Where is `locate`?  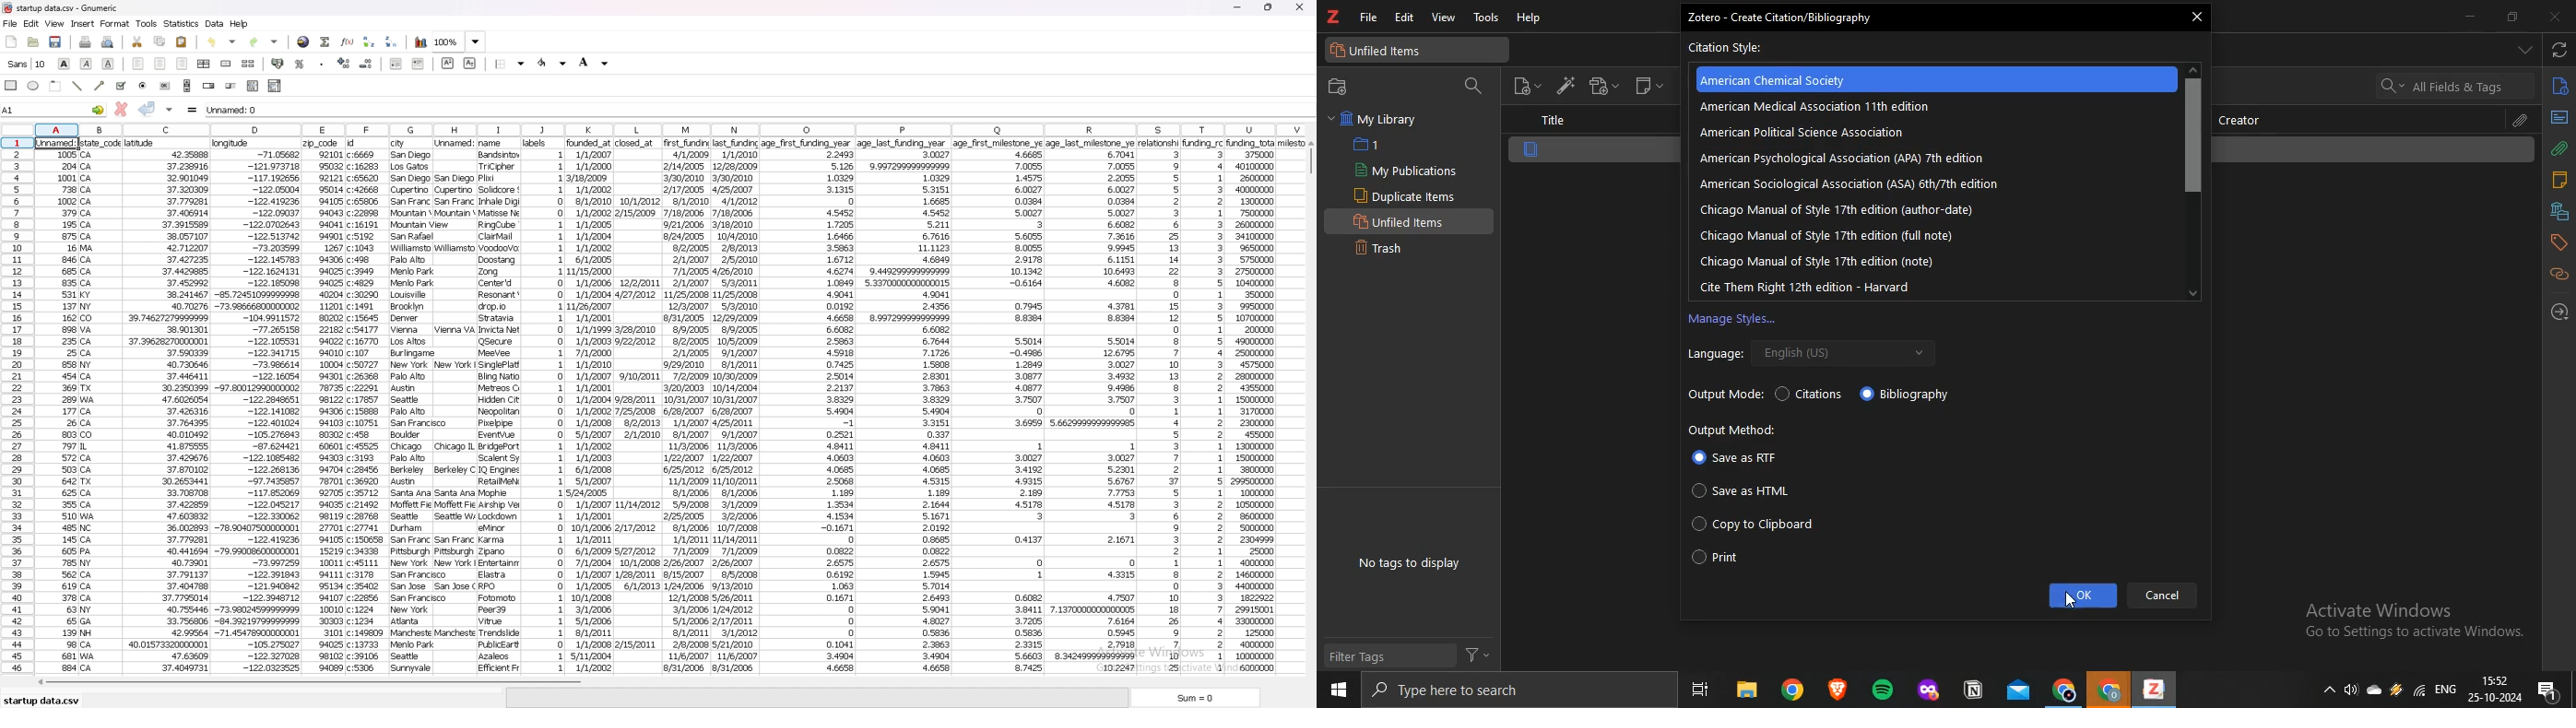 locate is located at coordinates (2558, 312).